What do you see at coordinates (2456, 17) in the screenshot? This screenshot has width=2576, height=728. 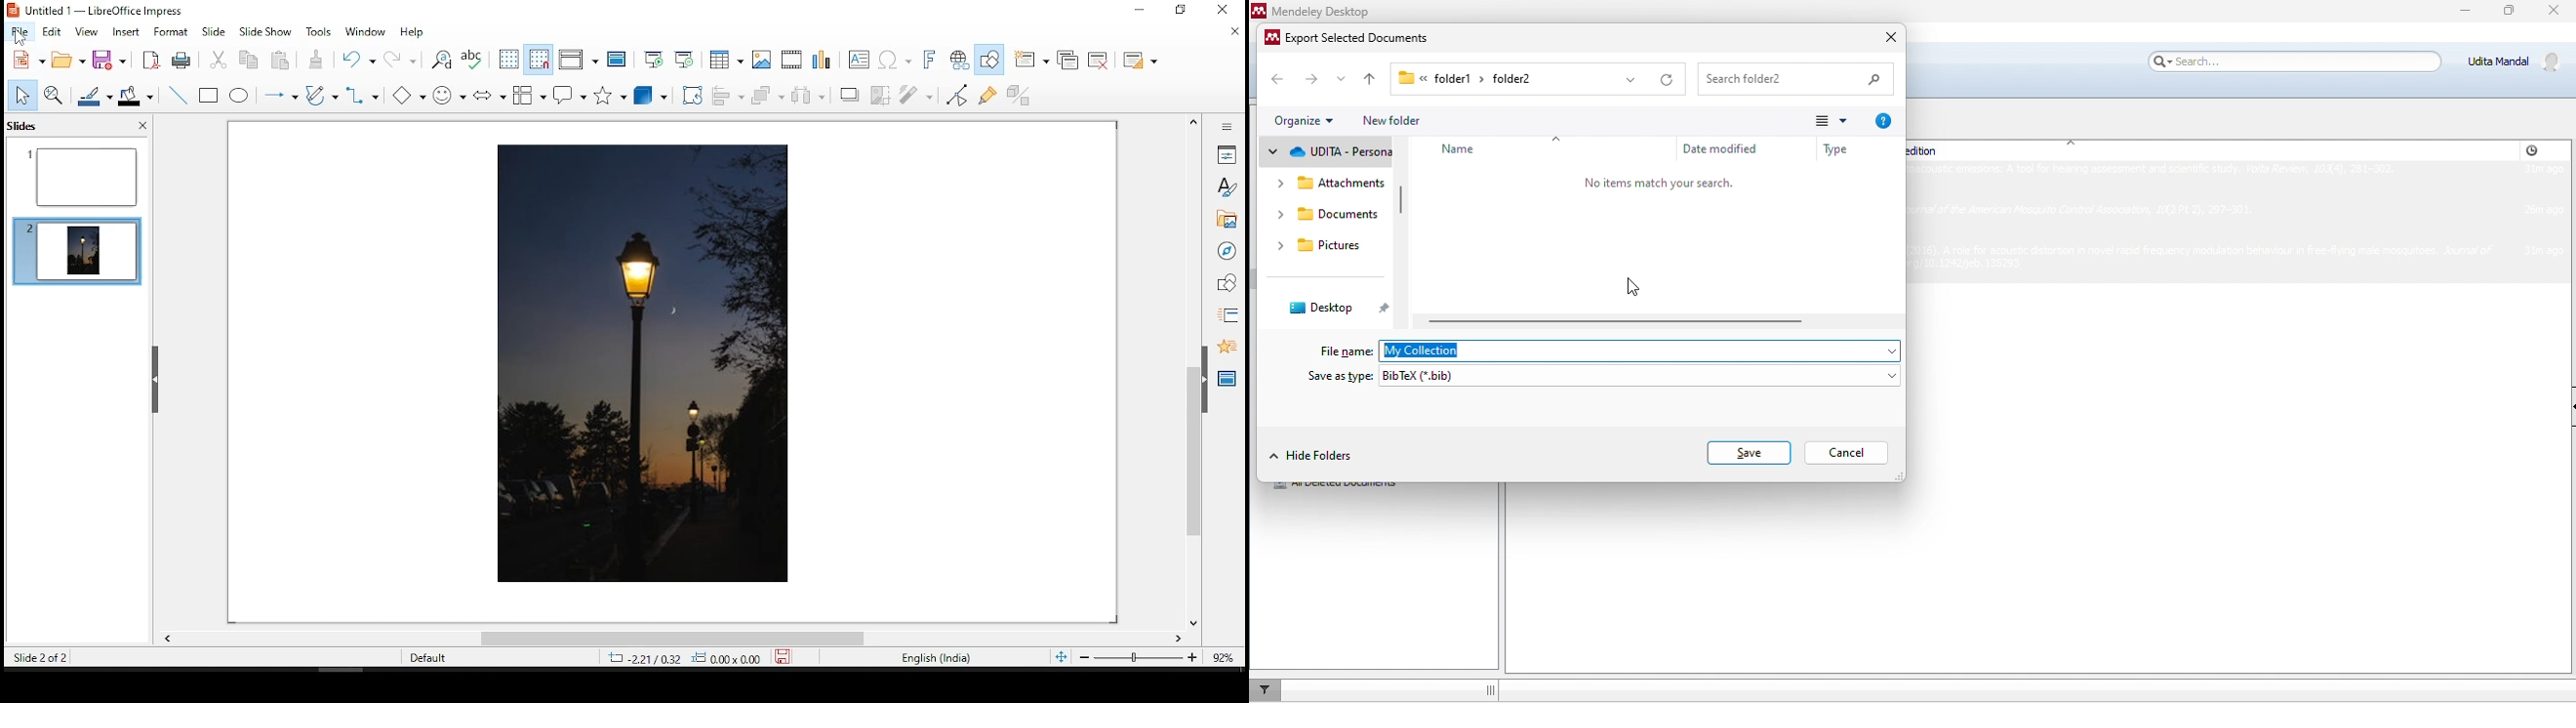 I see `minimize` at bounding box center [2456, 17].